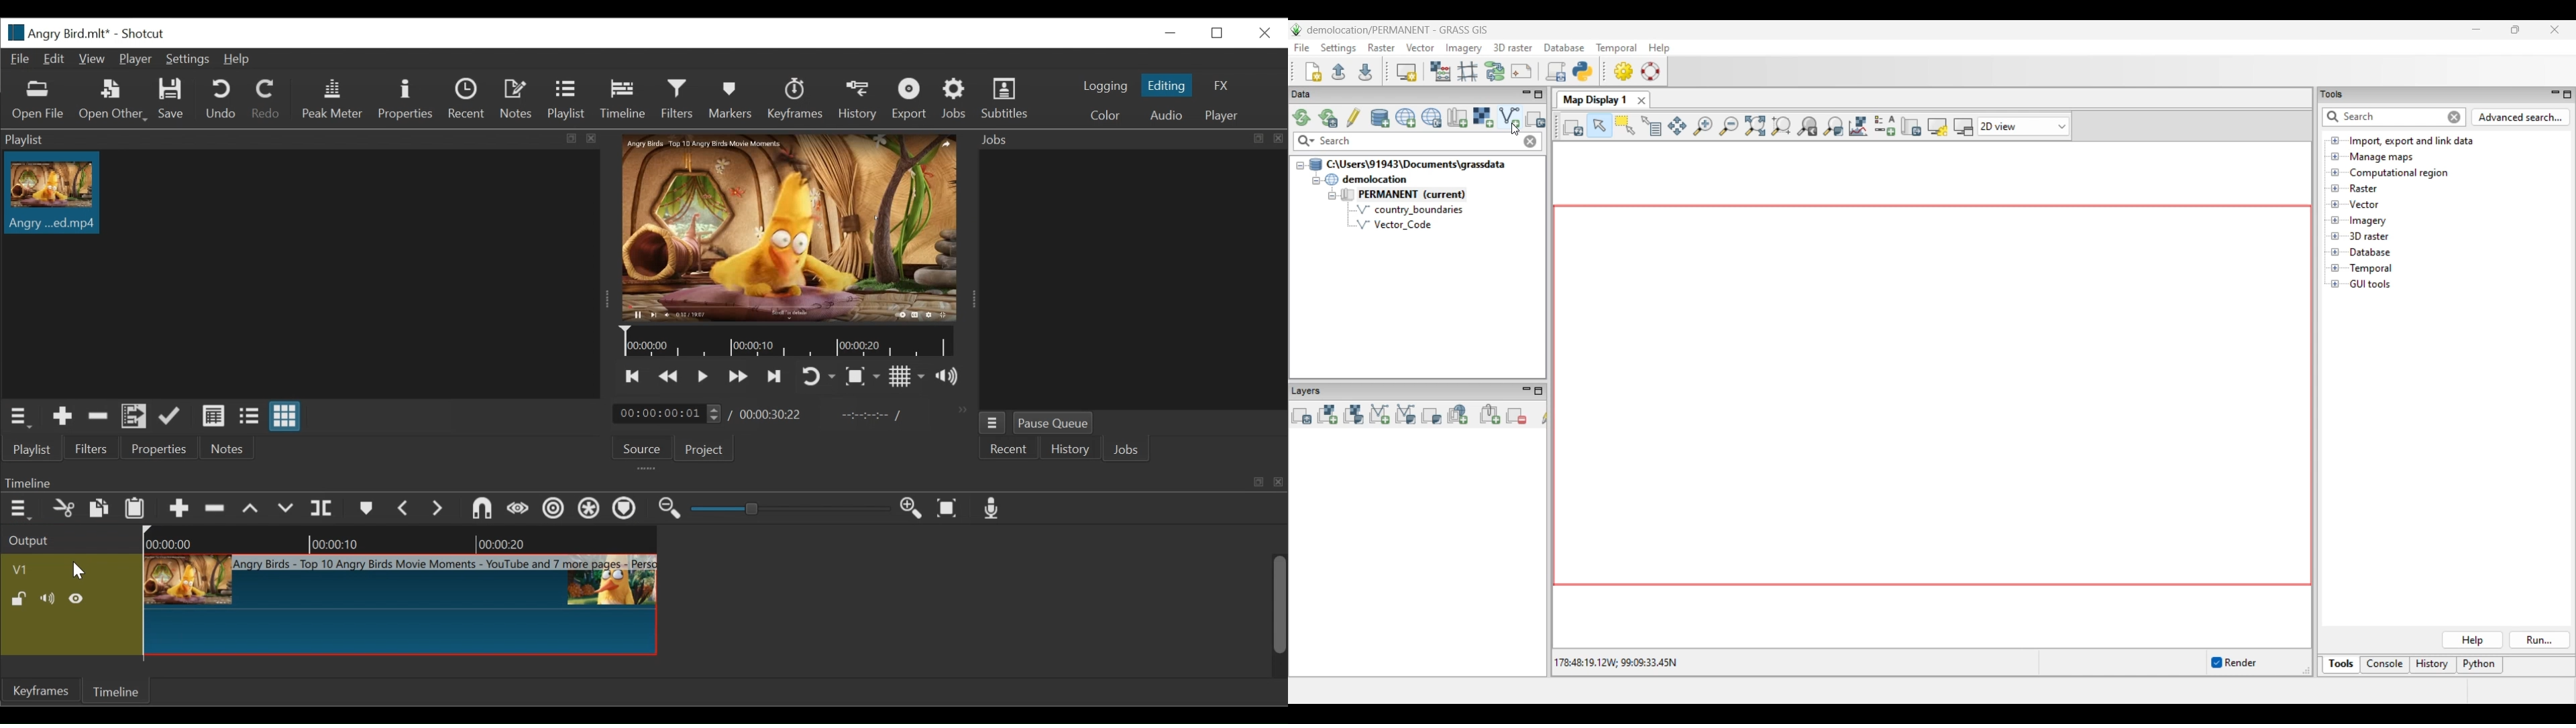 The image size is (2576, 728). What do you see at coordinates (957, 99) in the screenshot?
I see `Jobs` at bounding box center [957, 99].